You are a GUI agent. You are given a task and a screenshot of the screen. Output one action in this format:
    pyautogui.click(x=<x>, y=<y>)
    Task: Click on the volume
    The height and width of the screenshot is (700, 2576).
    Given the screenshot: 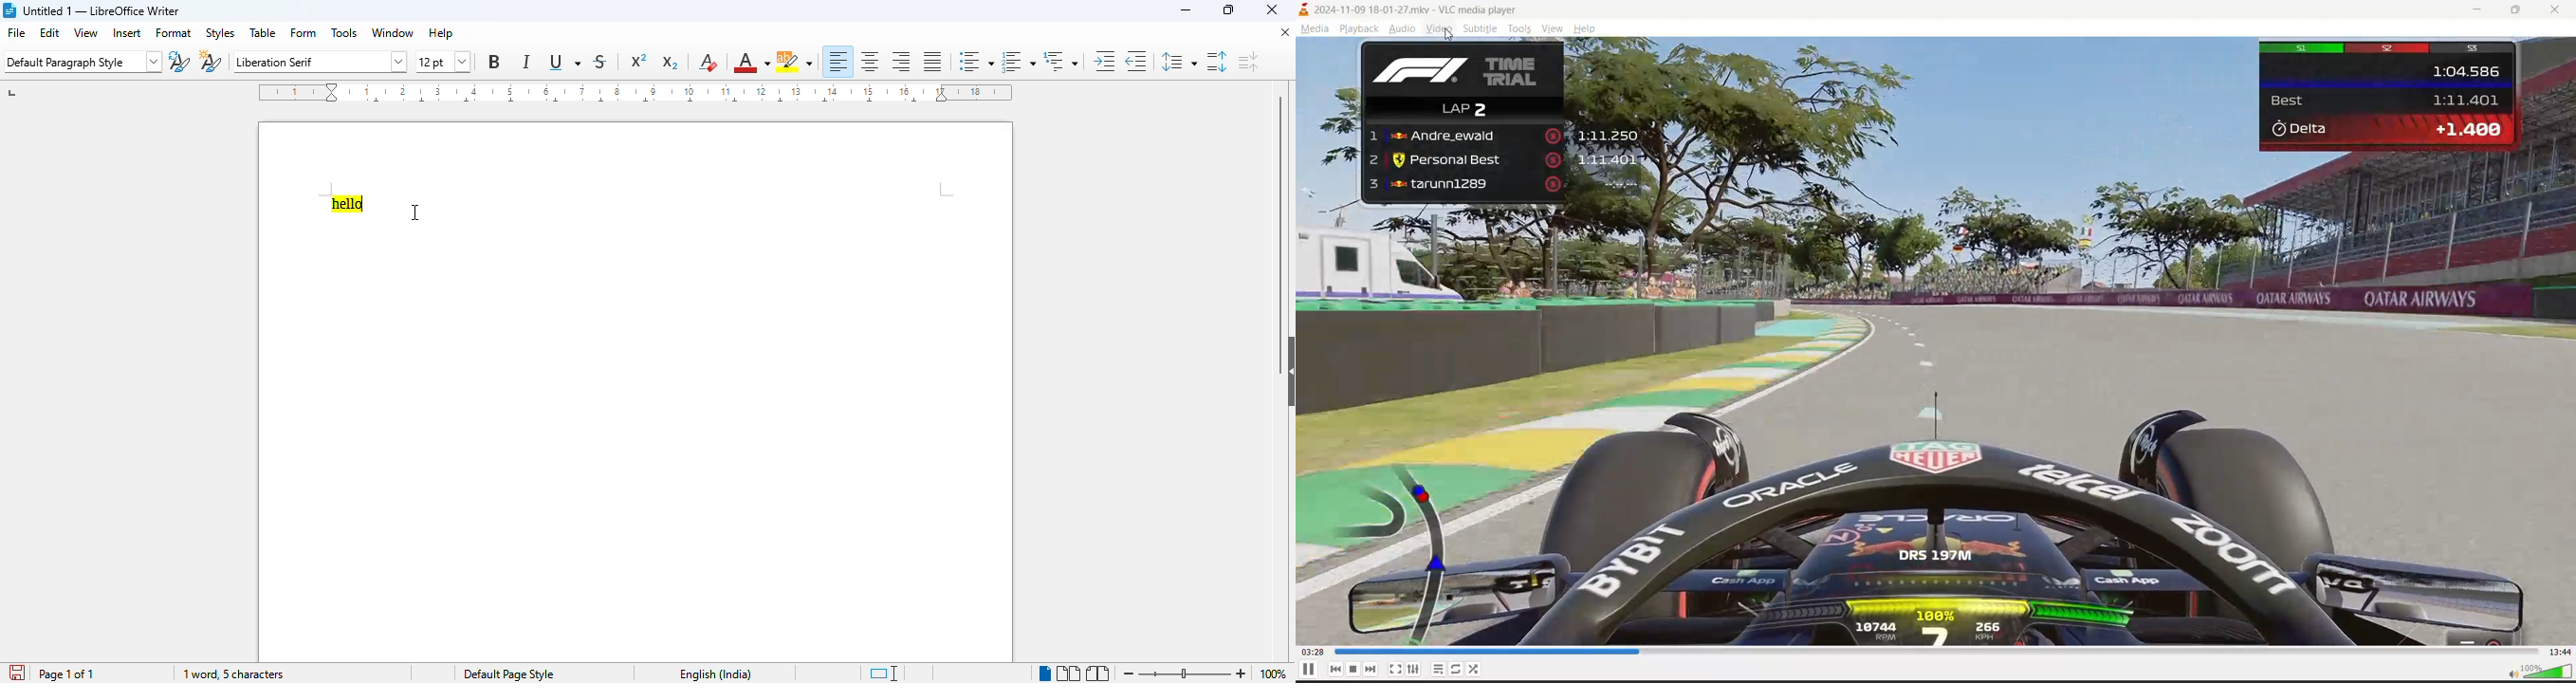 What is the action you would take?
    pyautogui.click(x=2539, y=670)
    